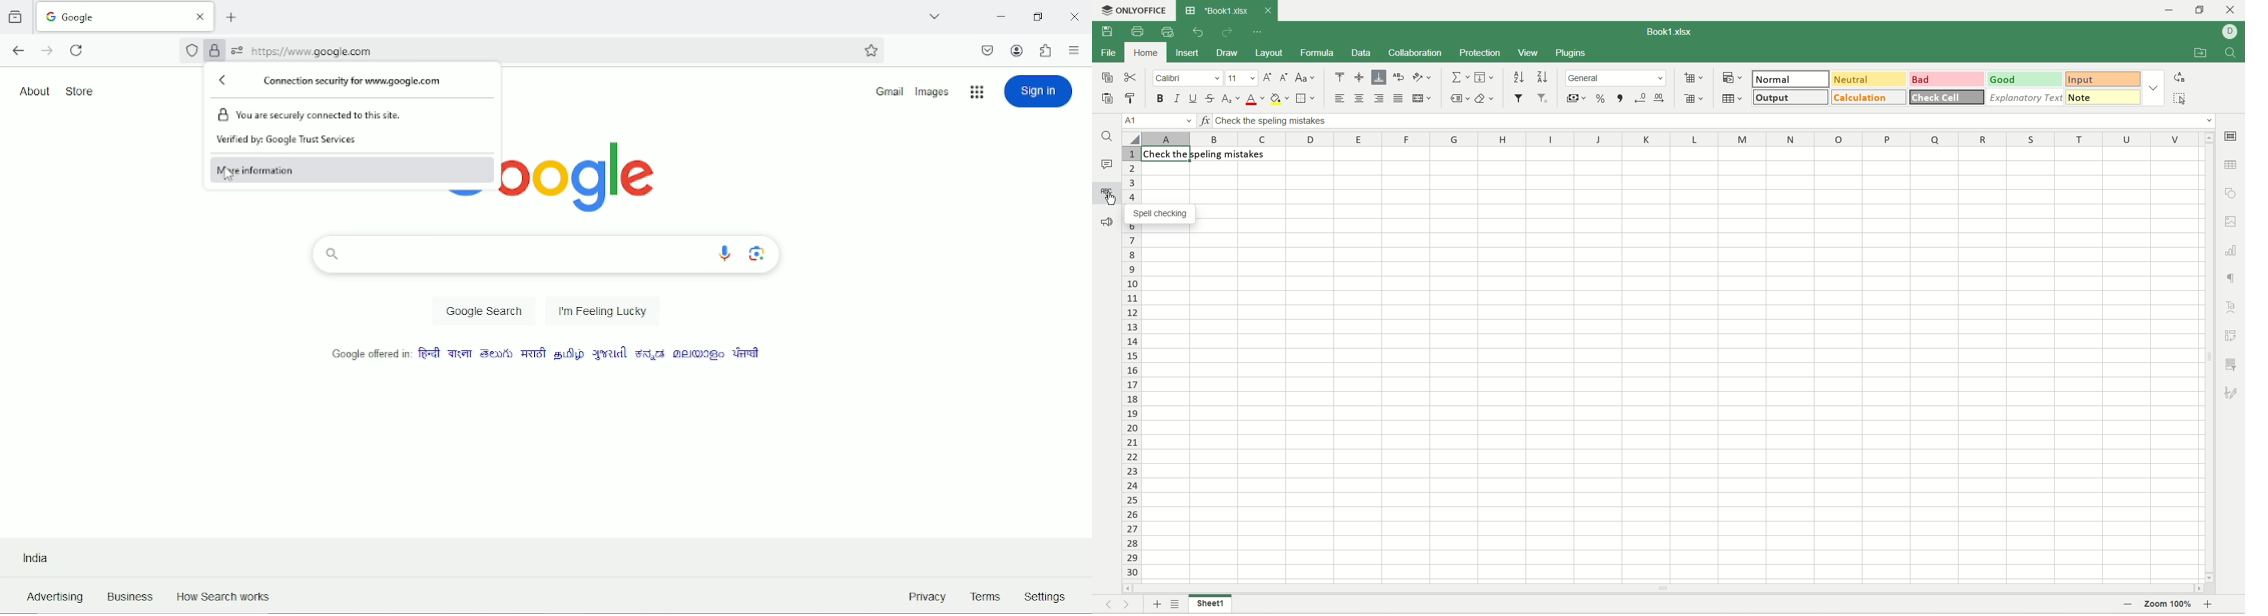 The width and height of the screenshot is (2268, 616). What do you see at coordinates (34, 90) in the screenshot?
I see `About` at bounding box center [34, 90].